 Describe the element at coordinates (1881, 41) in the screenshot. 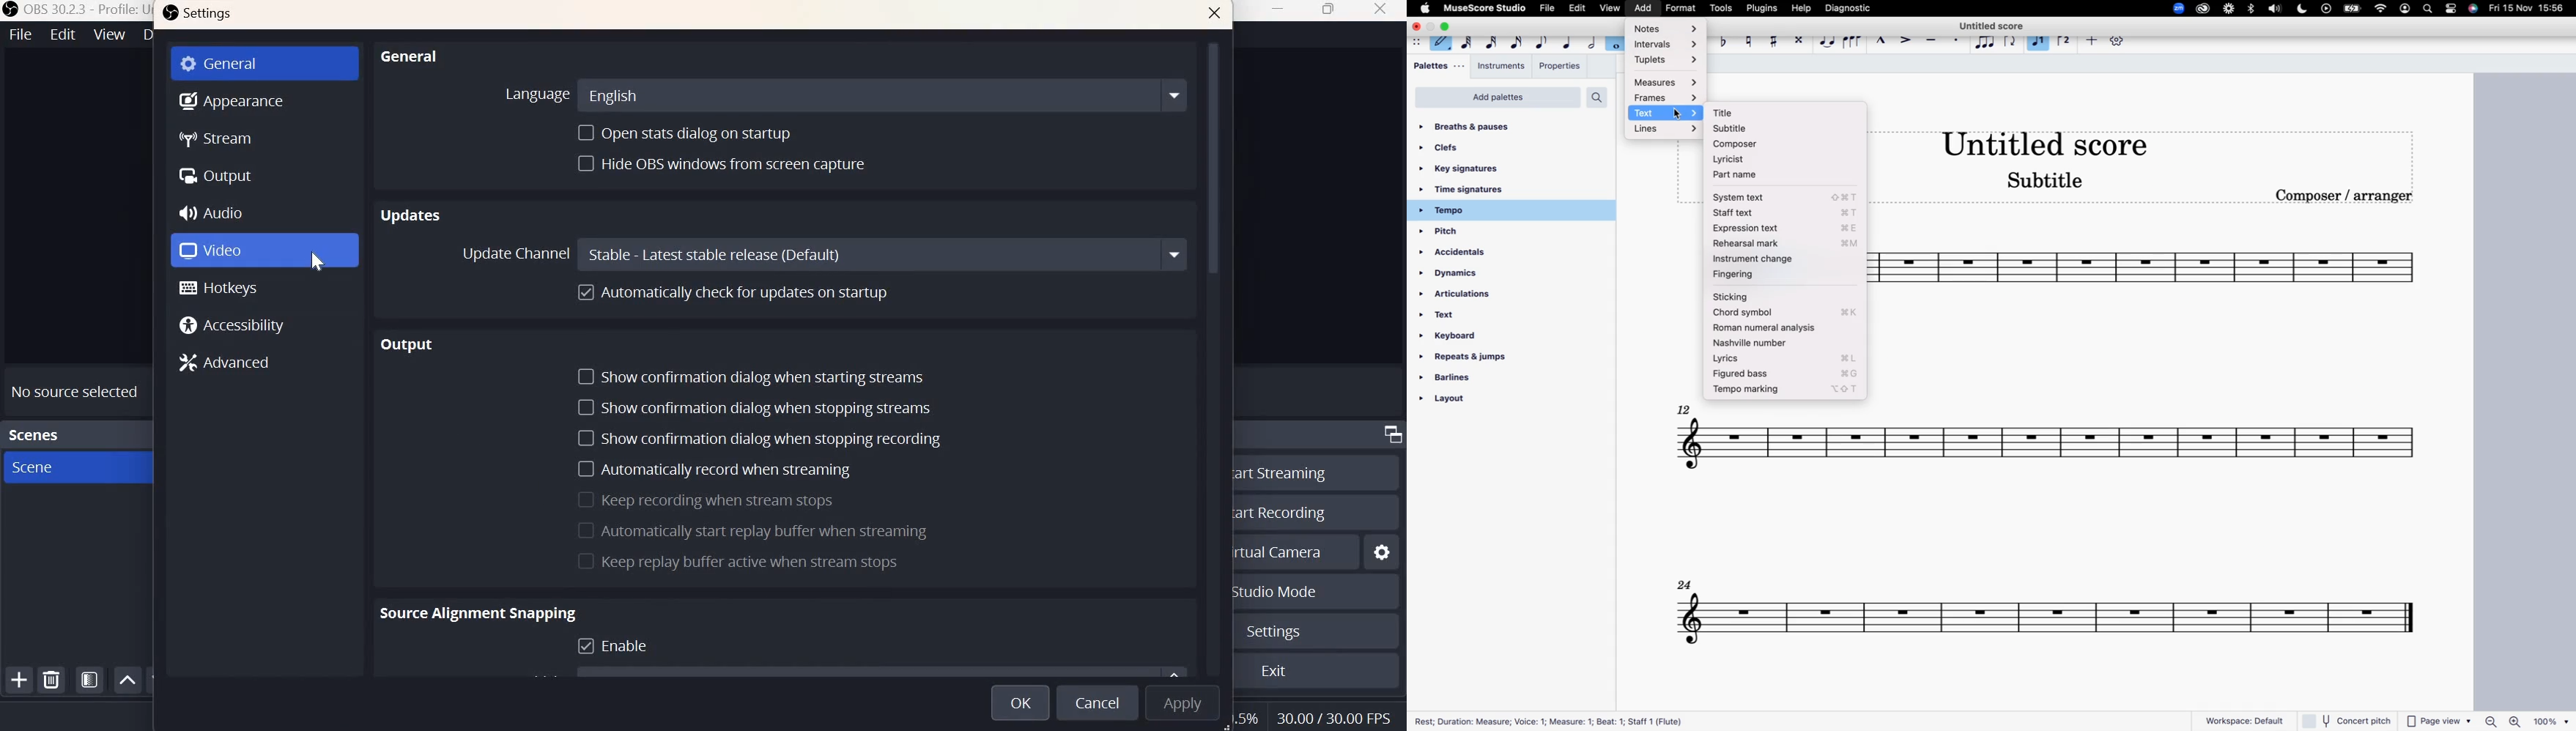

I see `marcato` at that location.